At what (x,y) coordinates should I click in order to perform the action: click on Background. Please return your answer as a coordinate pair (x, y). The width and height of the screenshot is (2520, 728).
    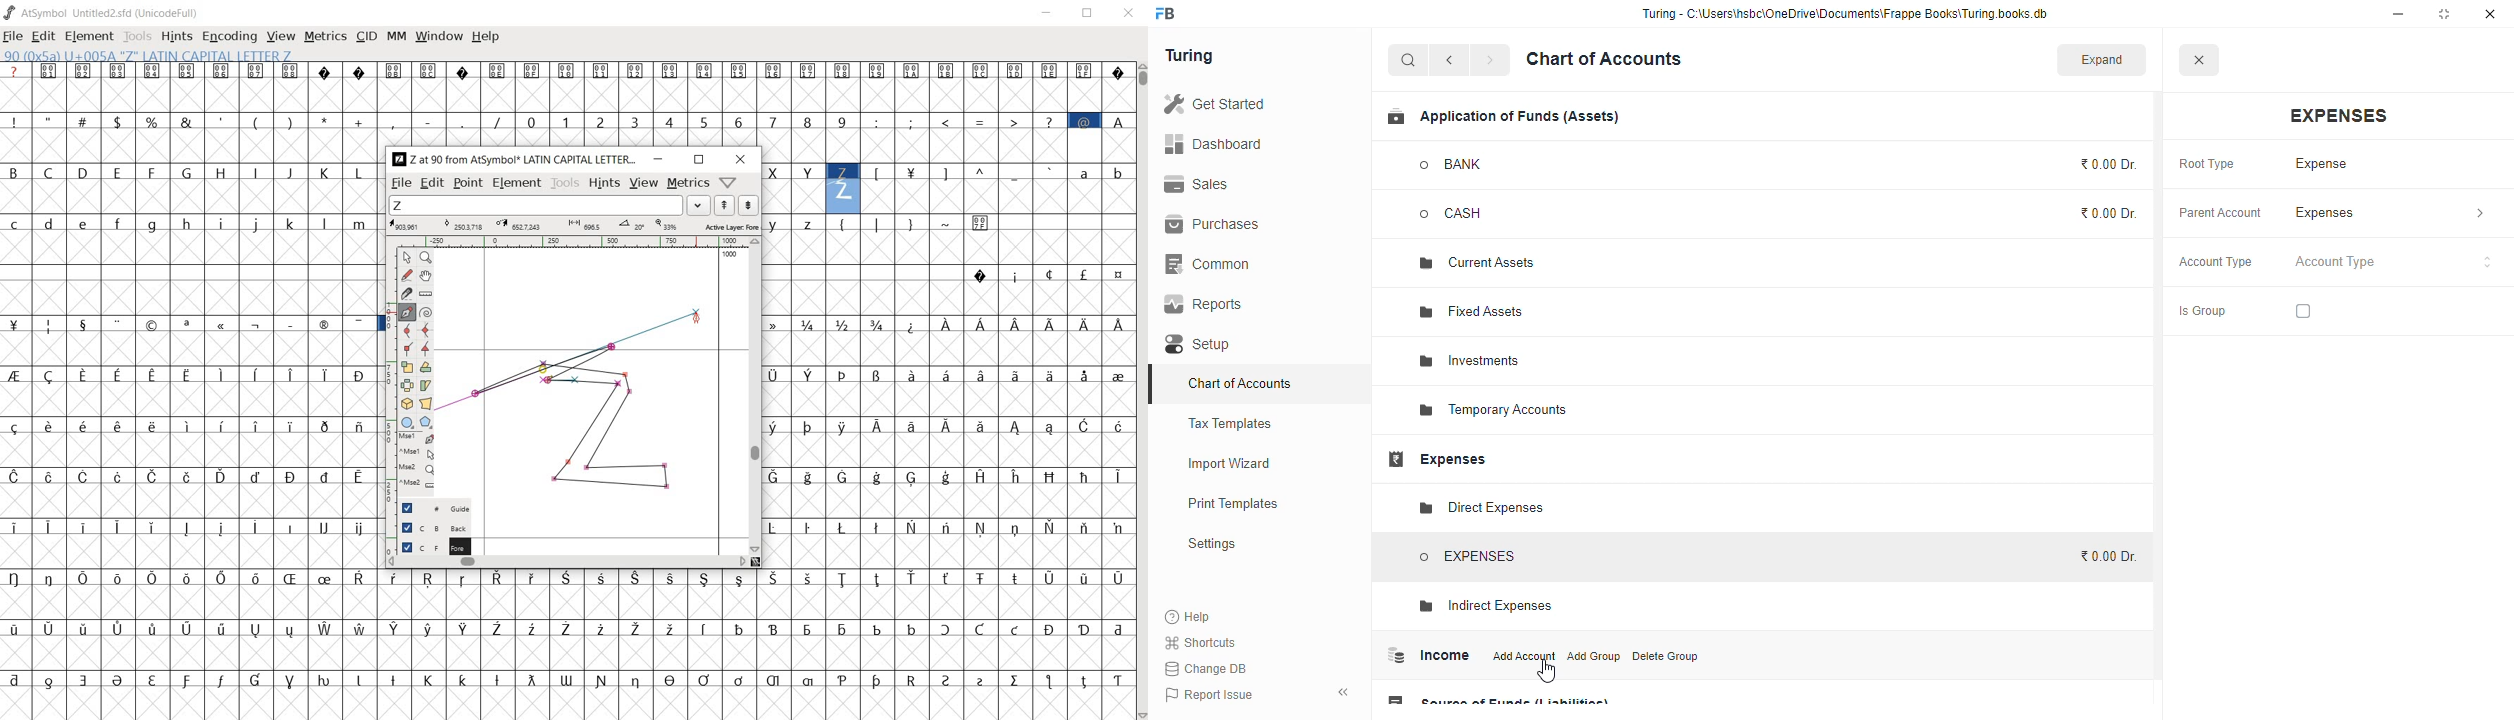
    Looking at the image, I should click on (429, 527).